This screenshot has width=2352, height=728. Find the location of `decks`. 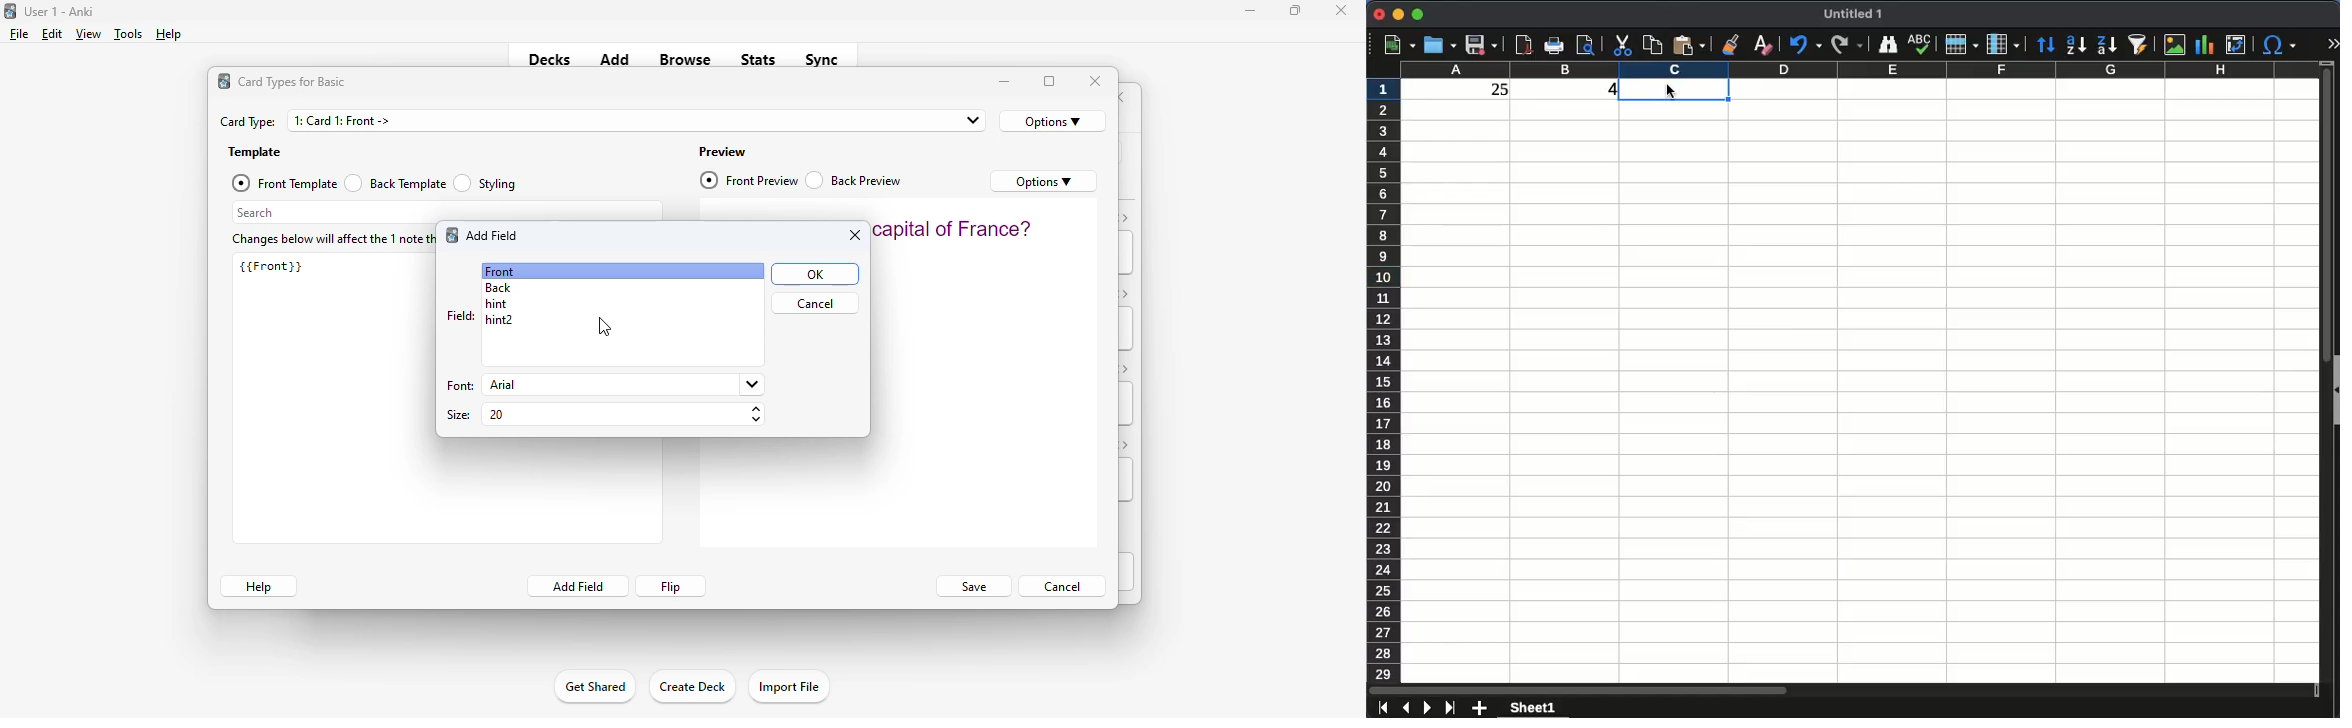

decks is located at coordinates (550, 59).